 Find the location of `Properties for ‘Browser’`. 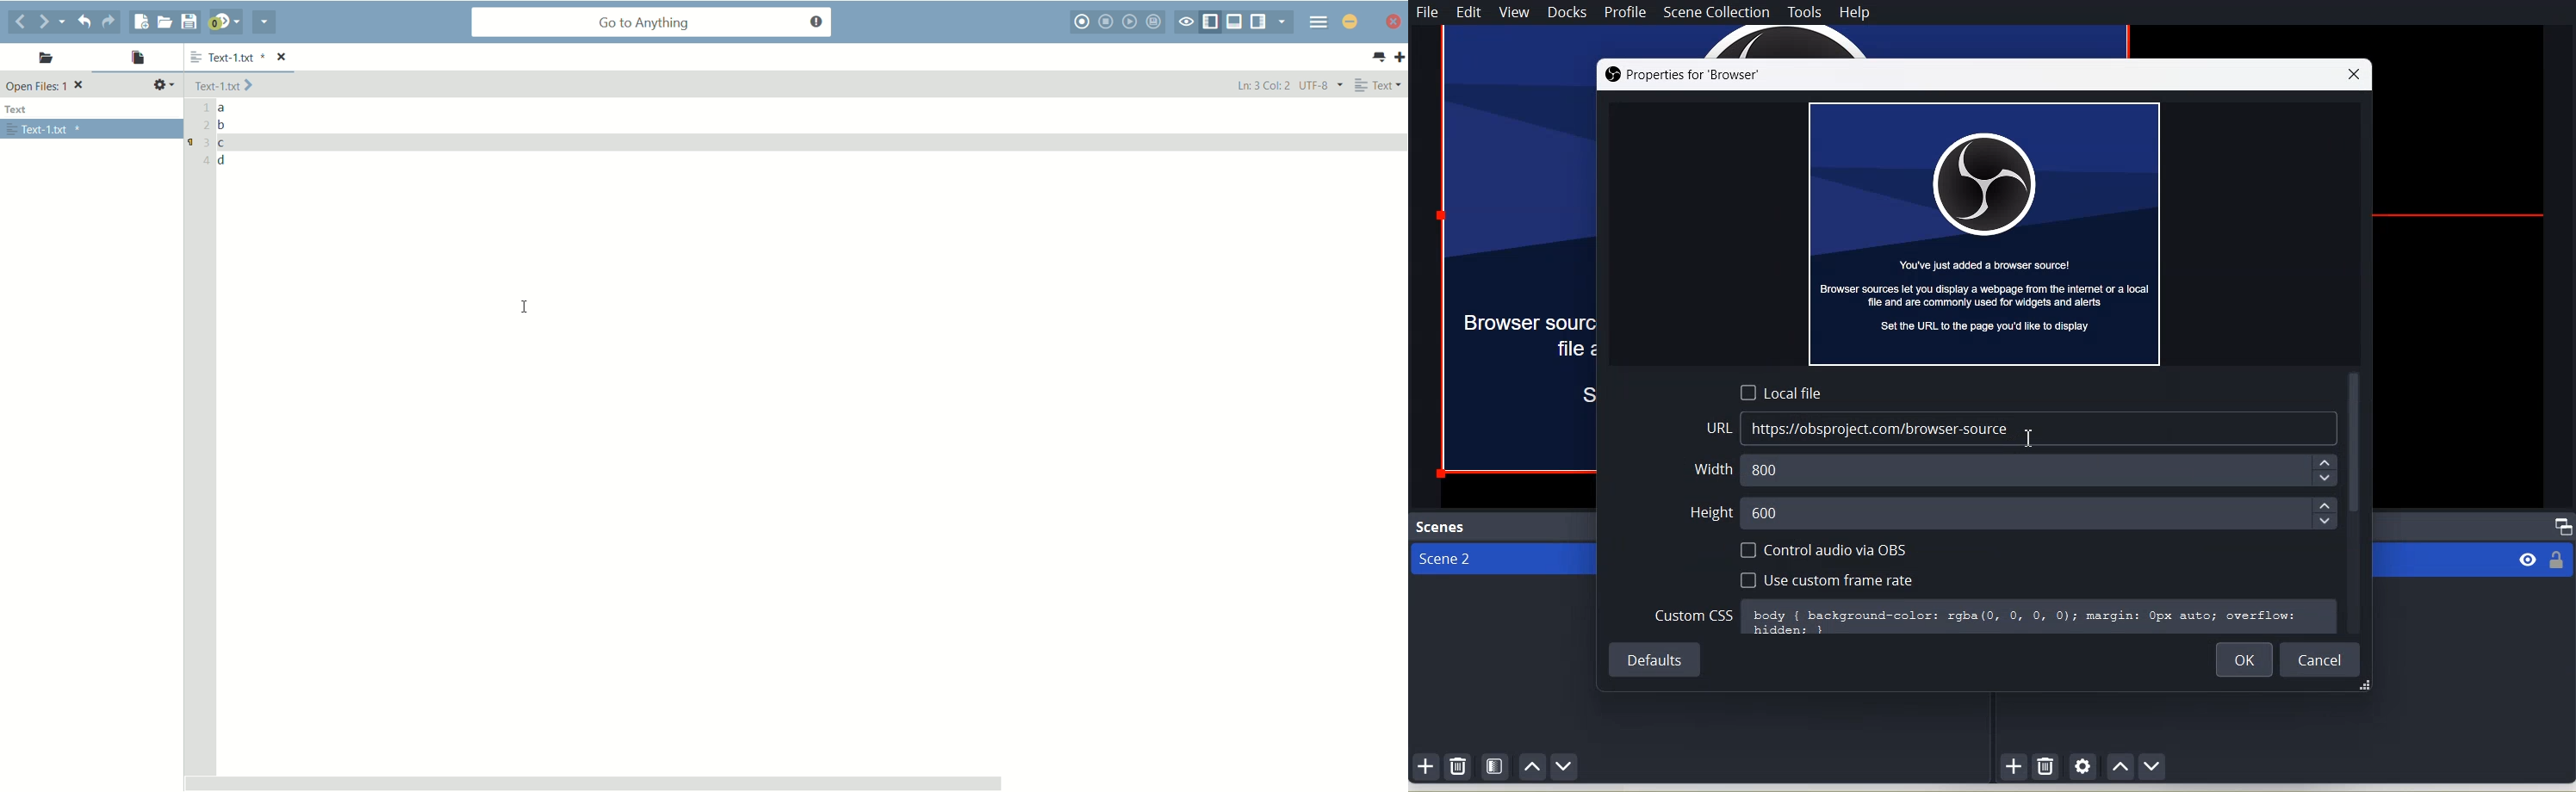

Properties for ‘Browser’ is located at coordinates (1687, 75).